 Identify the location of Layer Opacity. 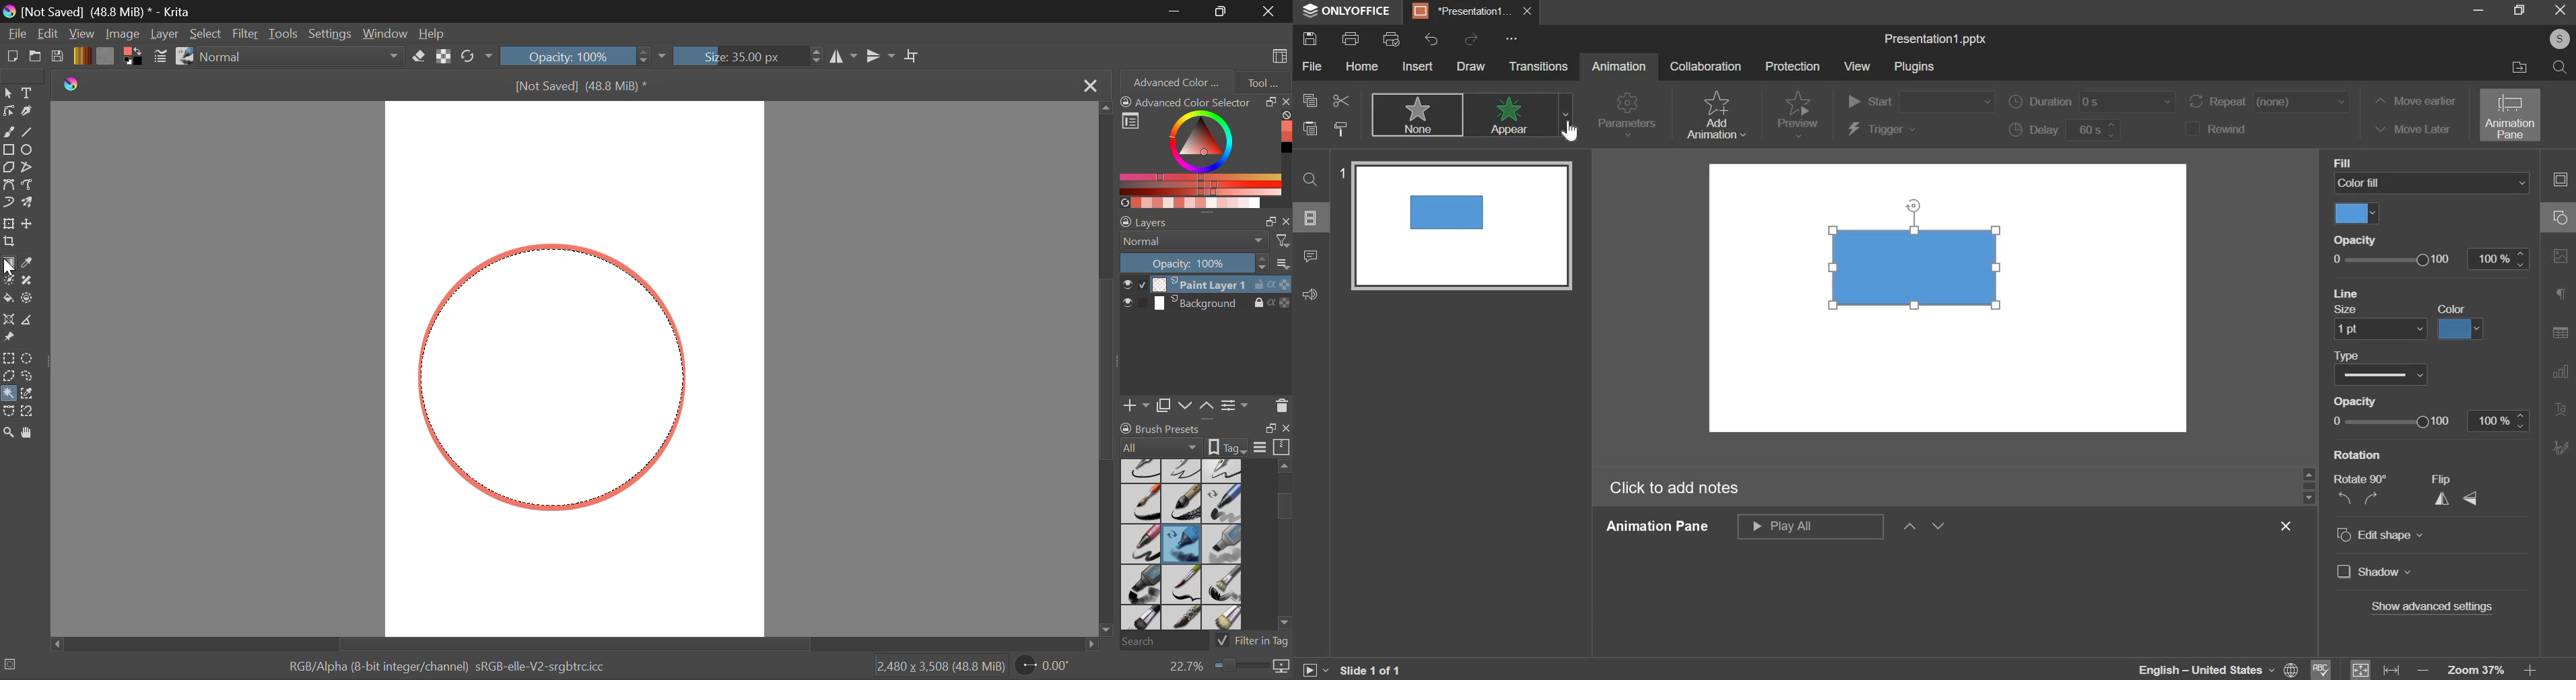
(1205, 263).